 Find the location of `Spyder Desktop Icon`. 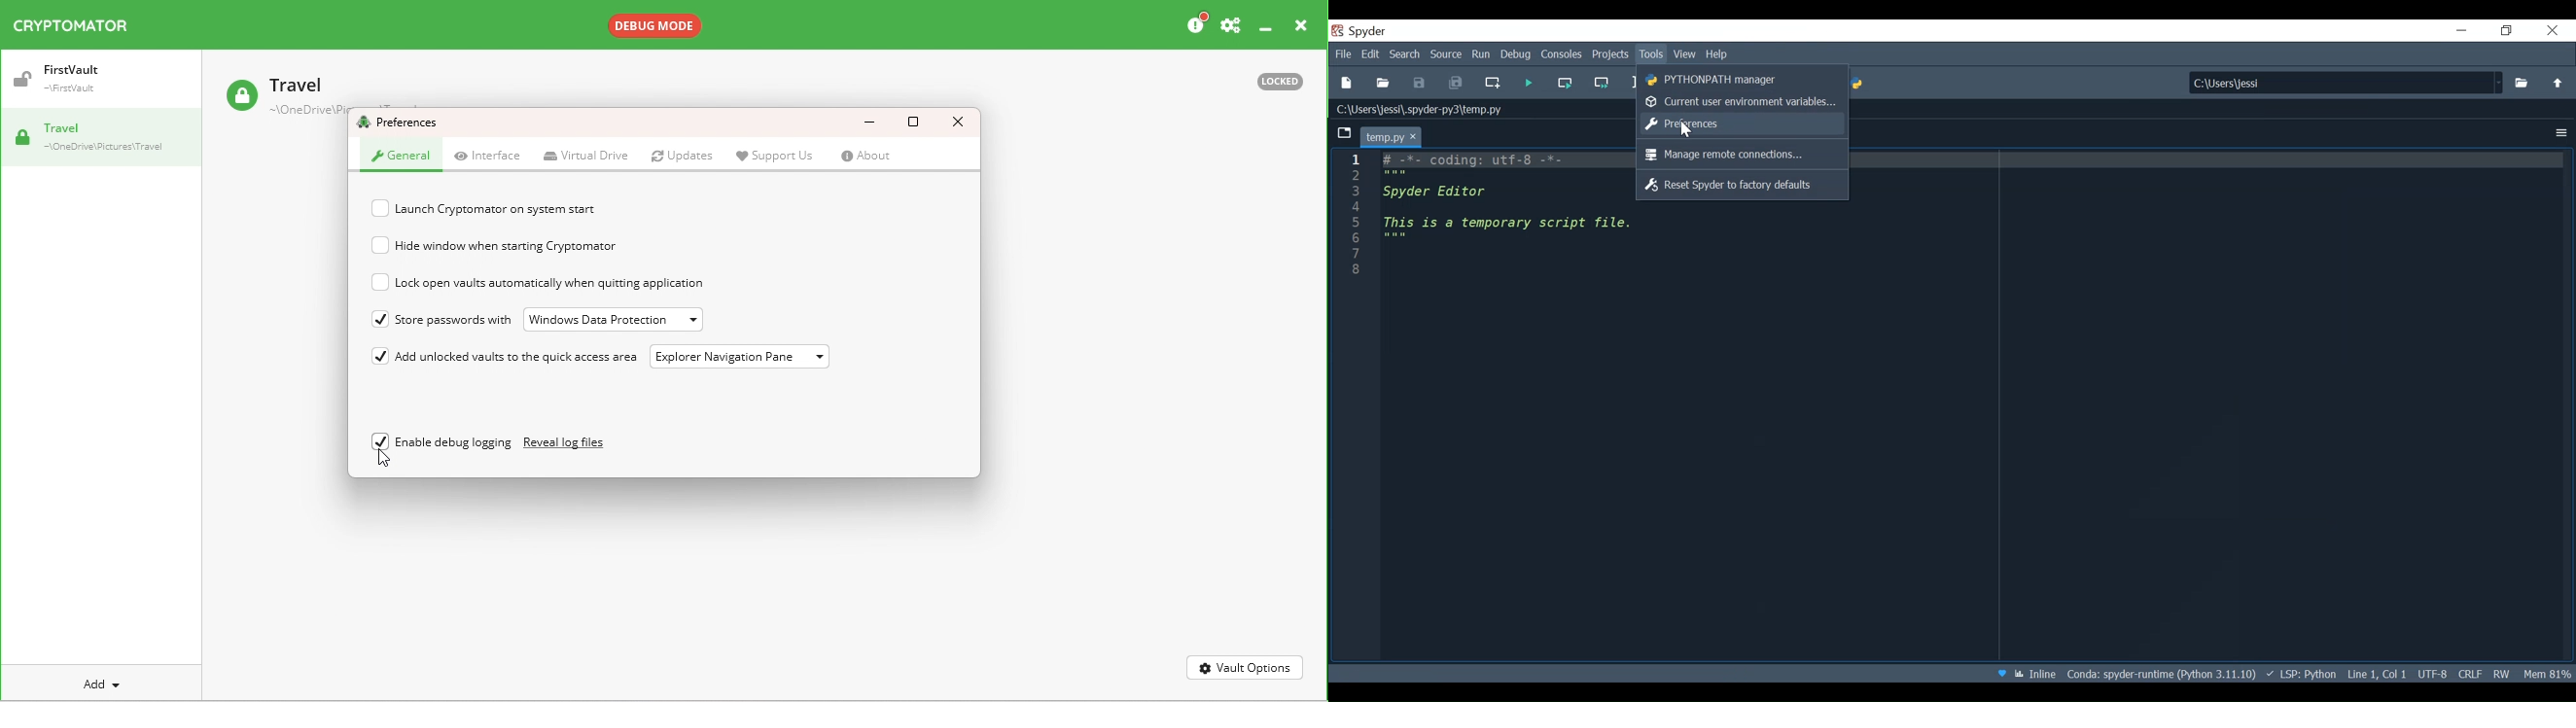

Spyder Desktop Icon is located at coordinates (1359, 32).